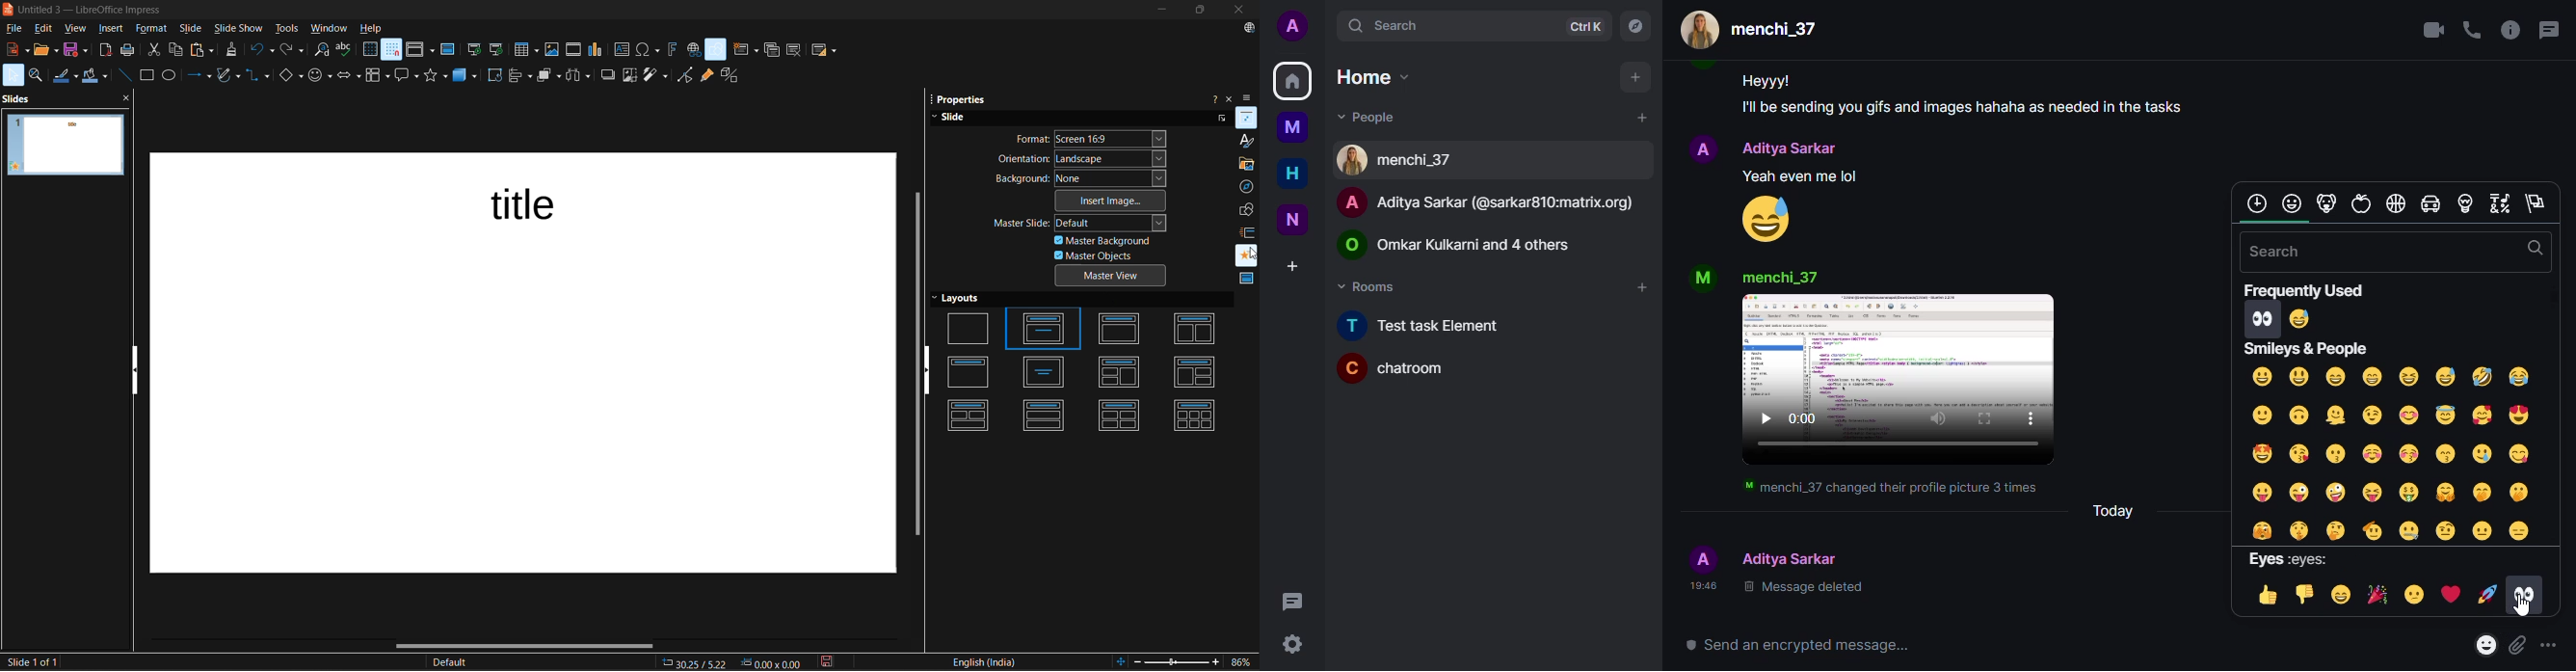 Image resolution: width=2576 pixels, height=672 pixels. What do you see at coordinates (2113, 510) in the screenshot?
I see `today` at bounding box center [2113, 510].